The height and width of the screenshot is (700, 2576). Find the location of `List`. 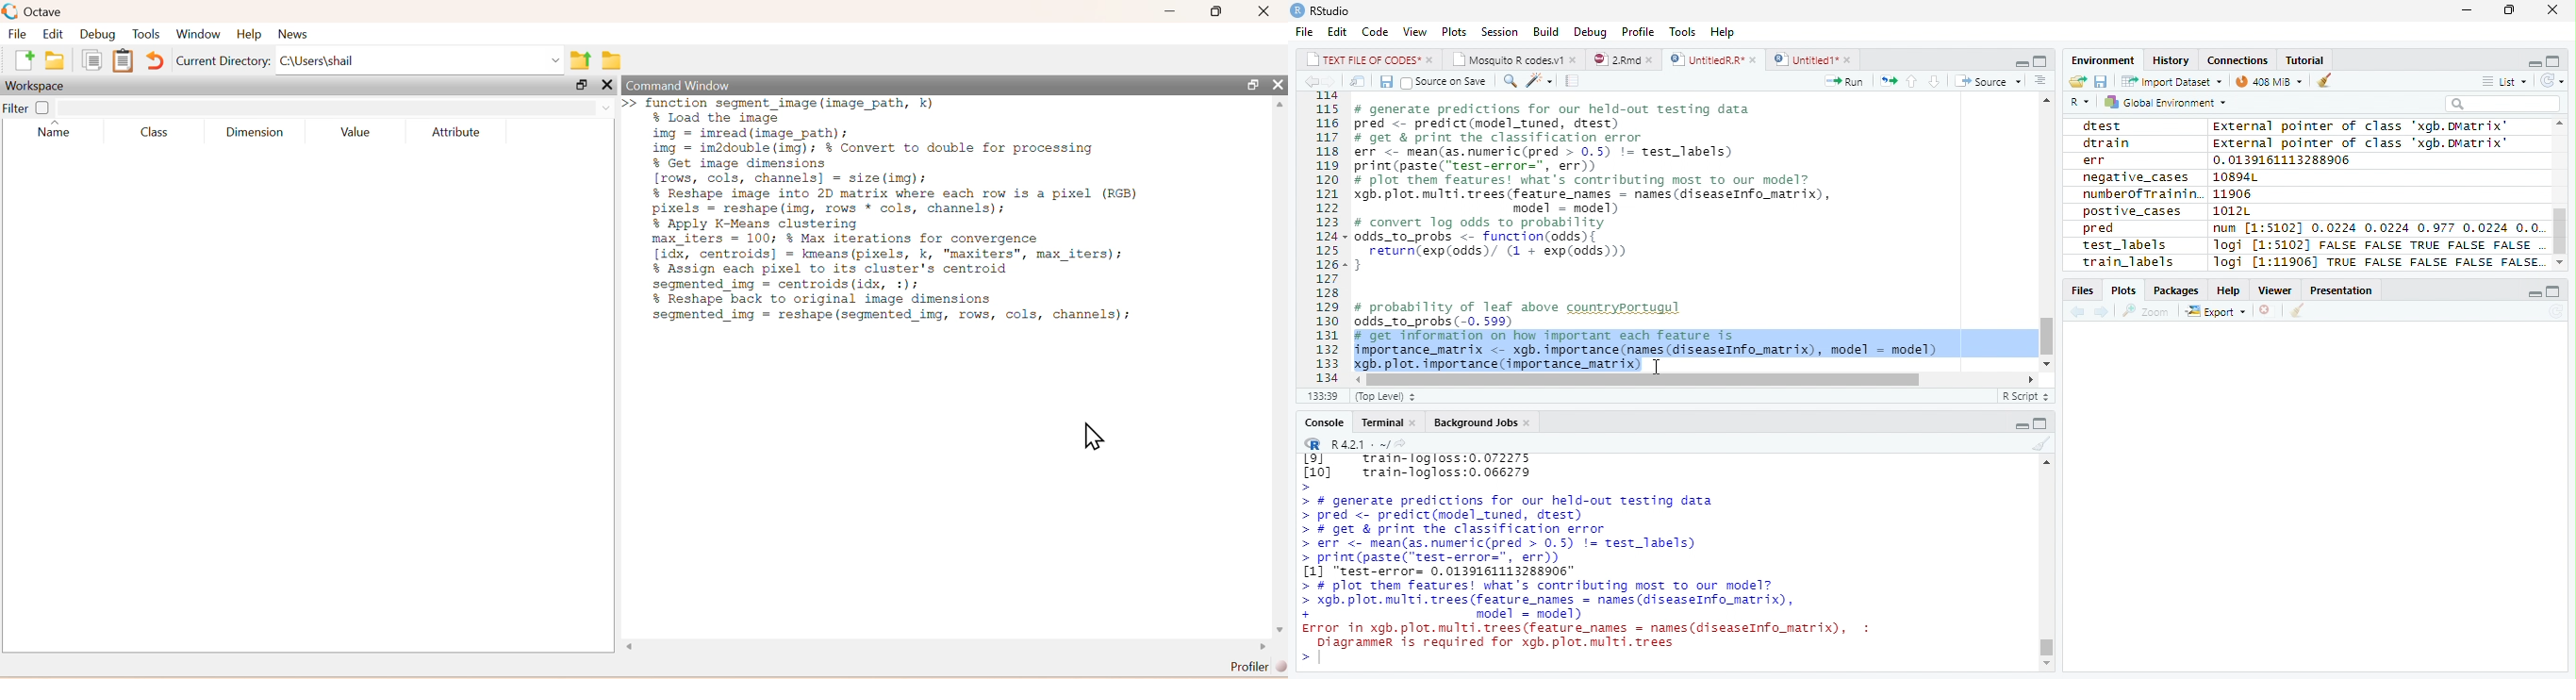

List is located at coordinates (2503, 80).